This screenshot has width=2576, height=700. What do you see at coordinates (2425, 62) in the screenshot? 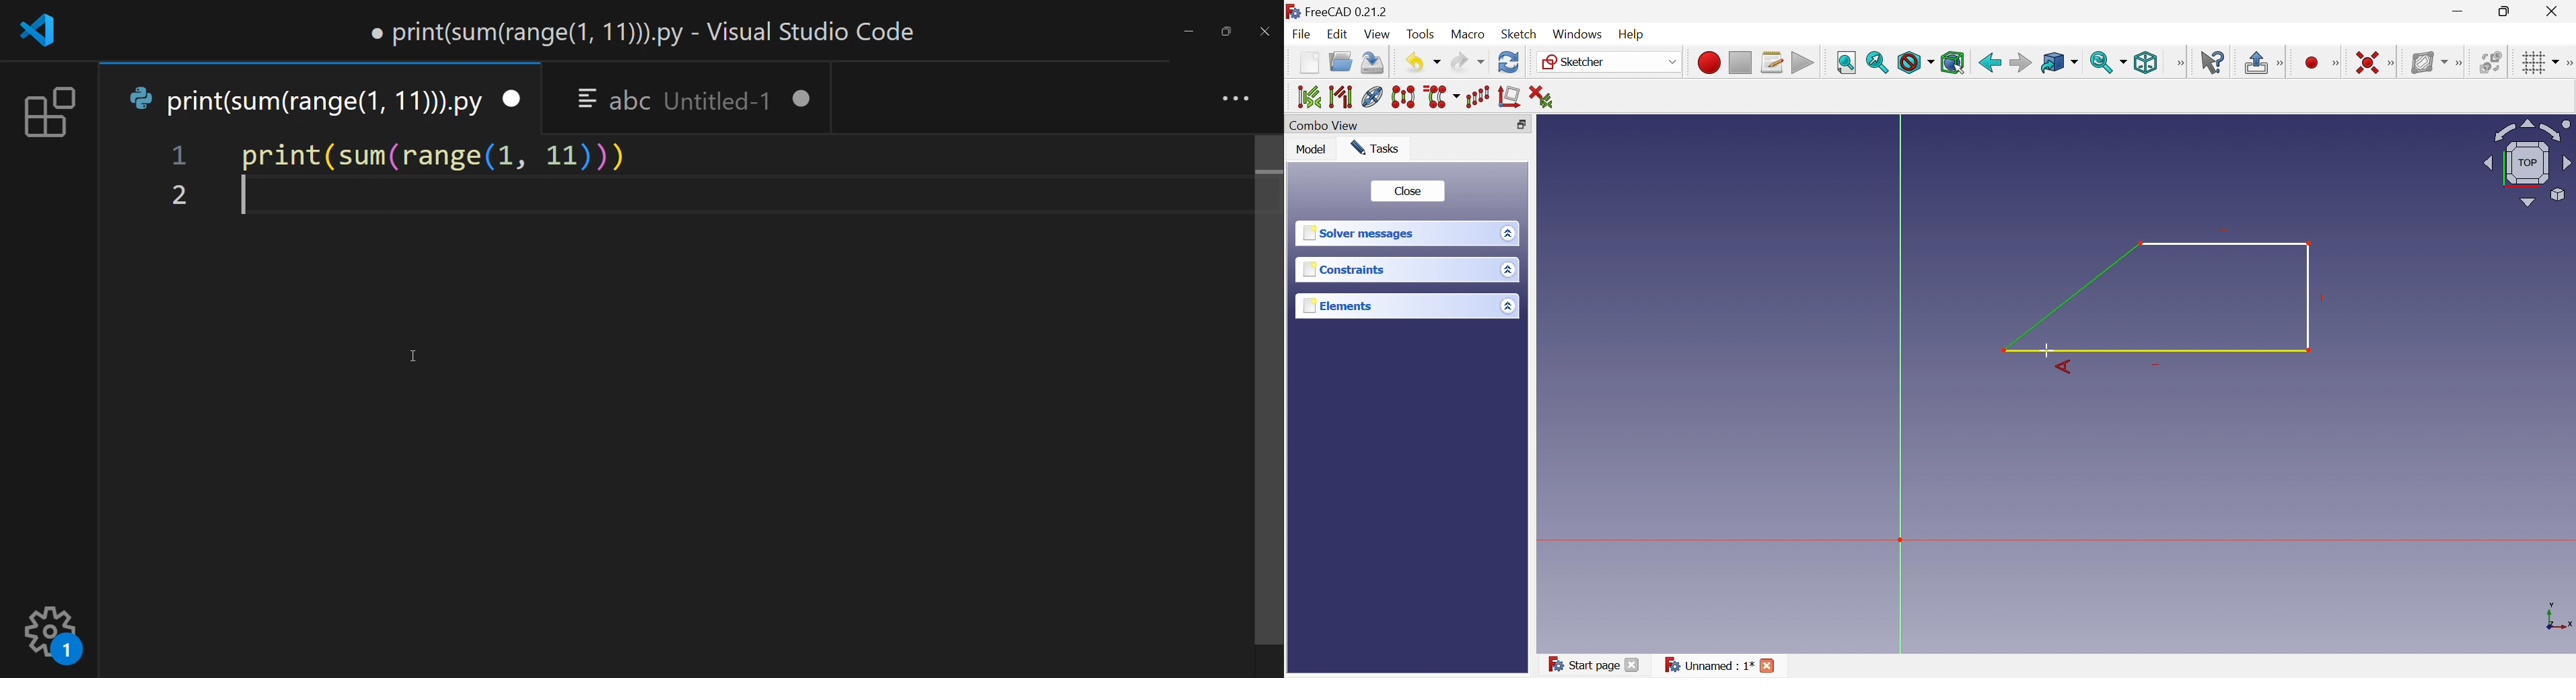
I see `Show/Hide B-spline information layer` at bounding box center [2425, 62].